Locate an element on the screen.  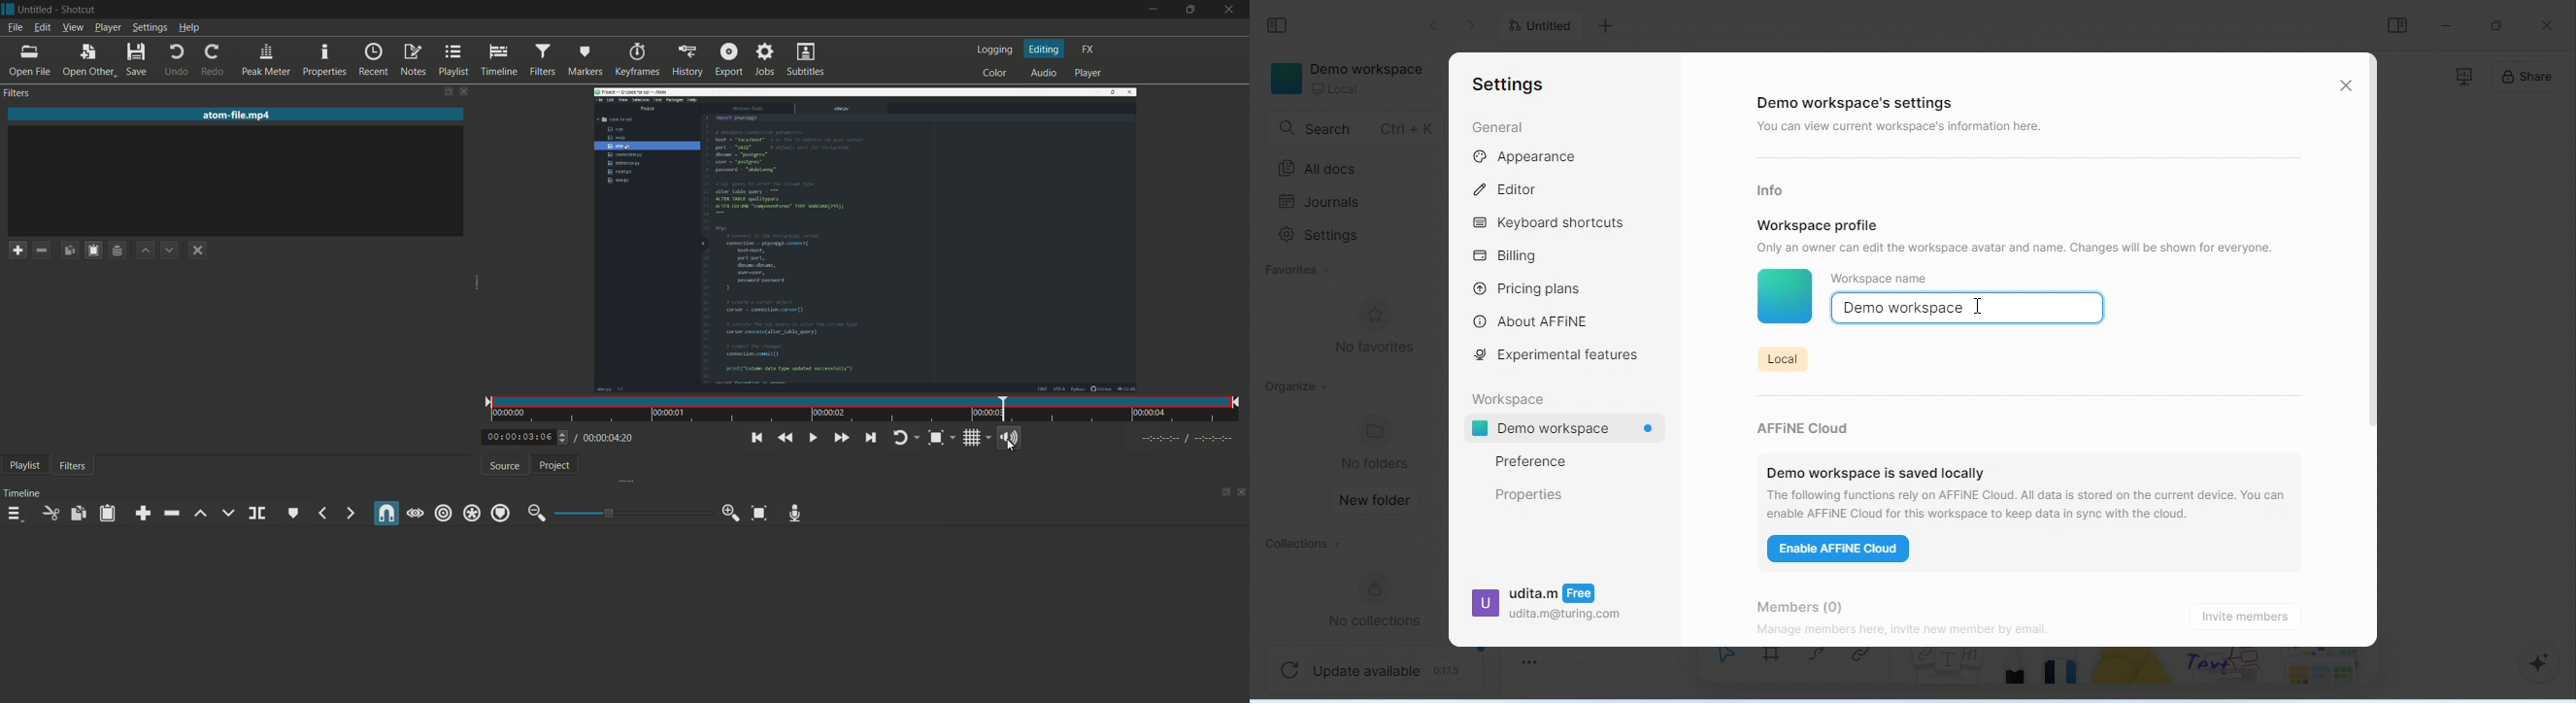
show volume control is located at coordinates (1008, 437).